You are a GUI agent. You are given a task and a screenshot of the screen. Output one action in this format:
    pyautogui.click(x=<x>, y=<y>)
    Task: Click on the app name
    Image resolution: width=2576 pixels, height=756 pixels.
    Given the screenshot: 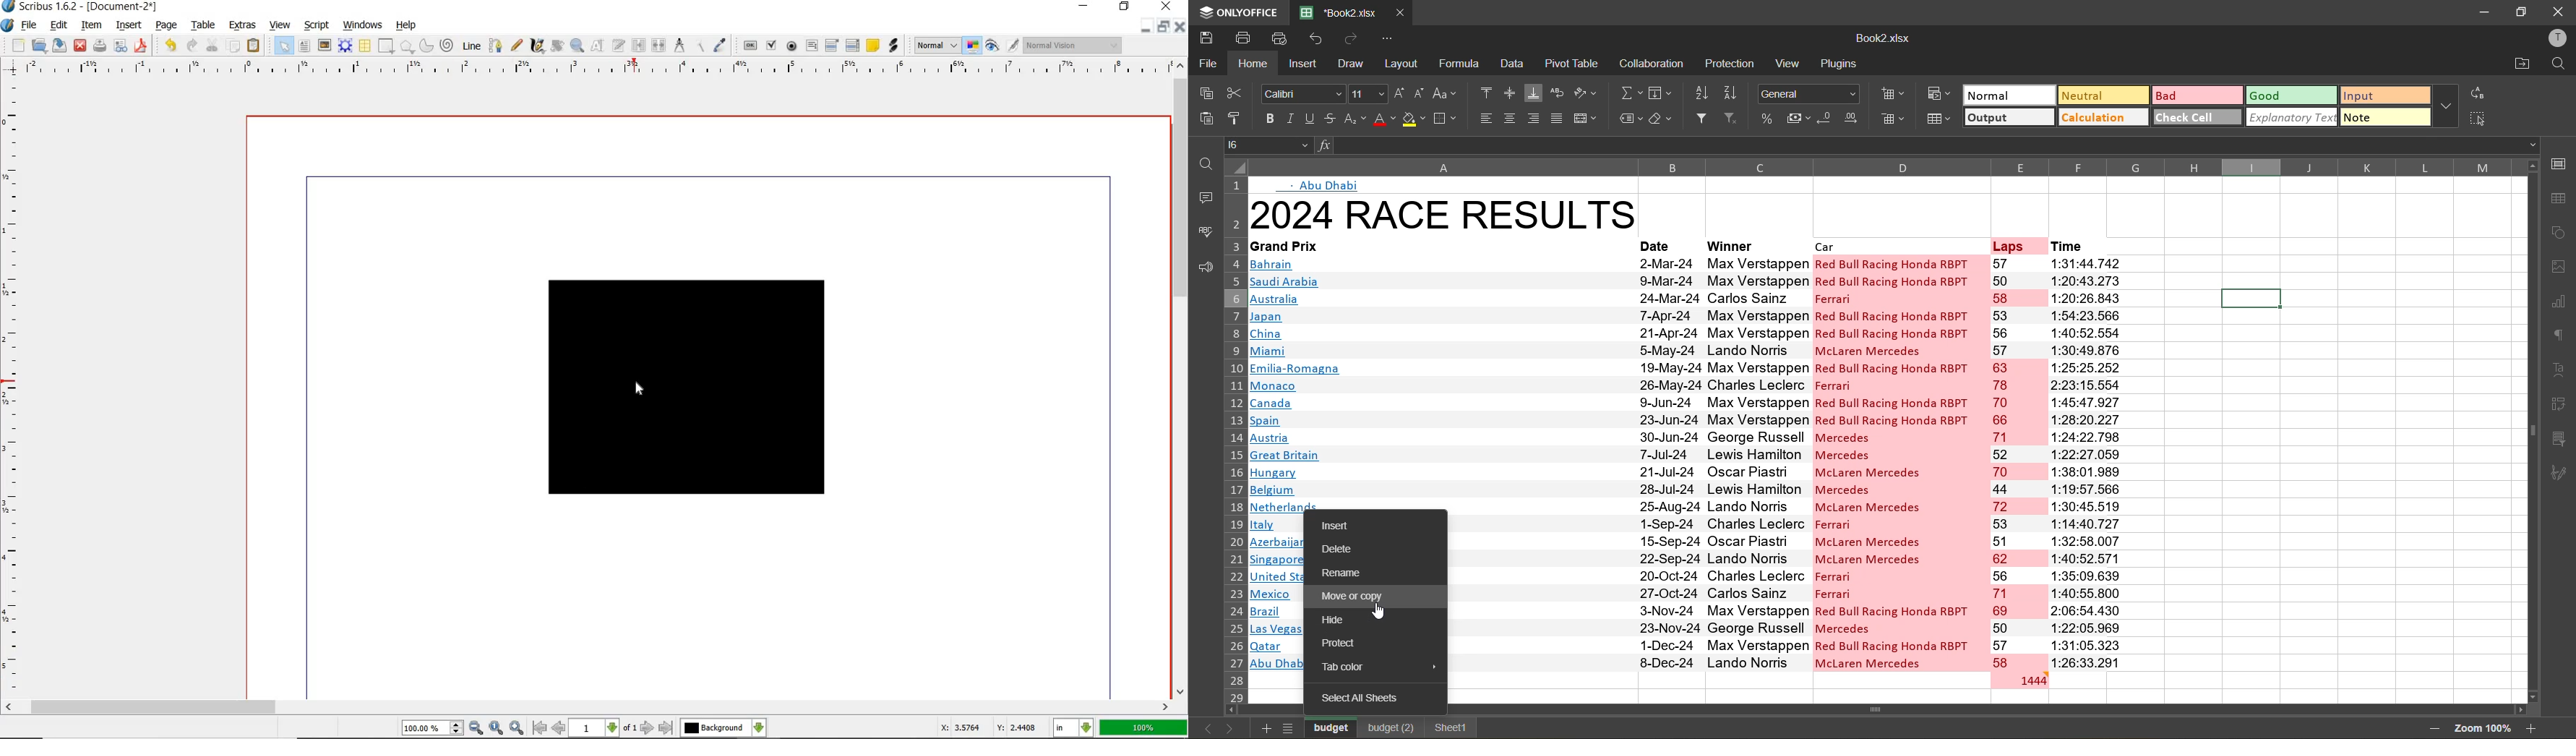 What is the action you would take?
    pyautogui.click(x=1237, y=10)
    